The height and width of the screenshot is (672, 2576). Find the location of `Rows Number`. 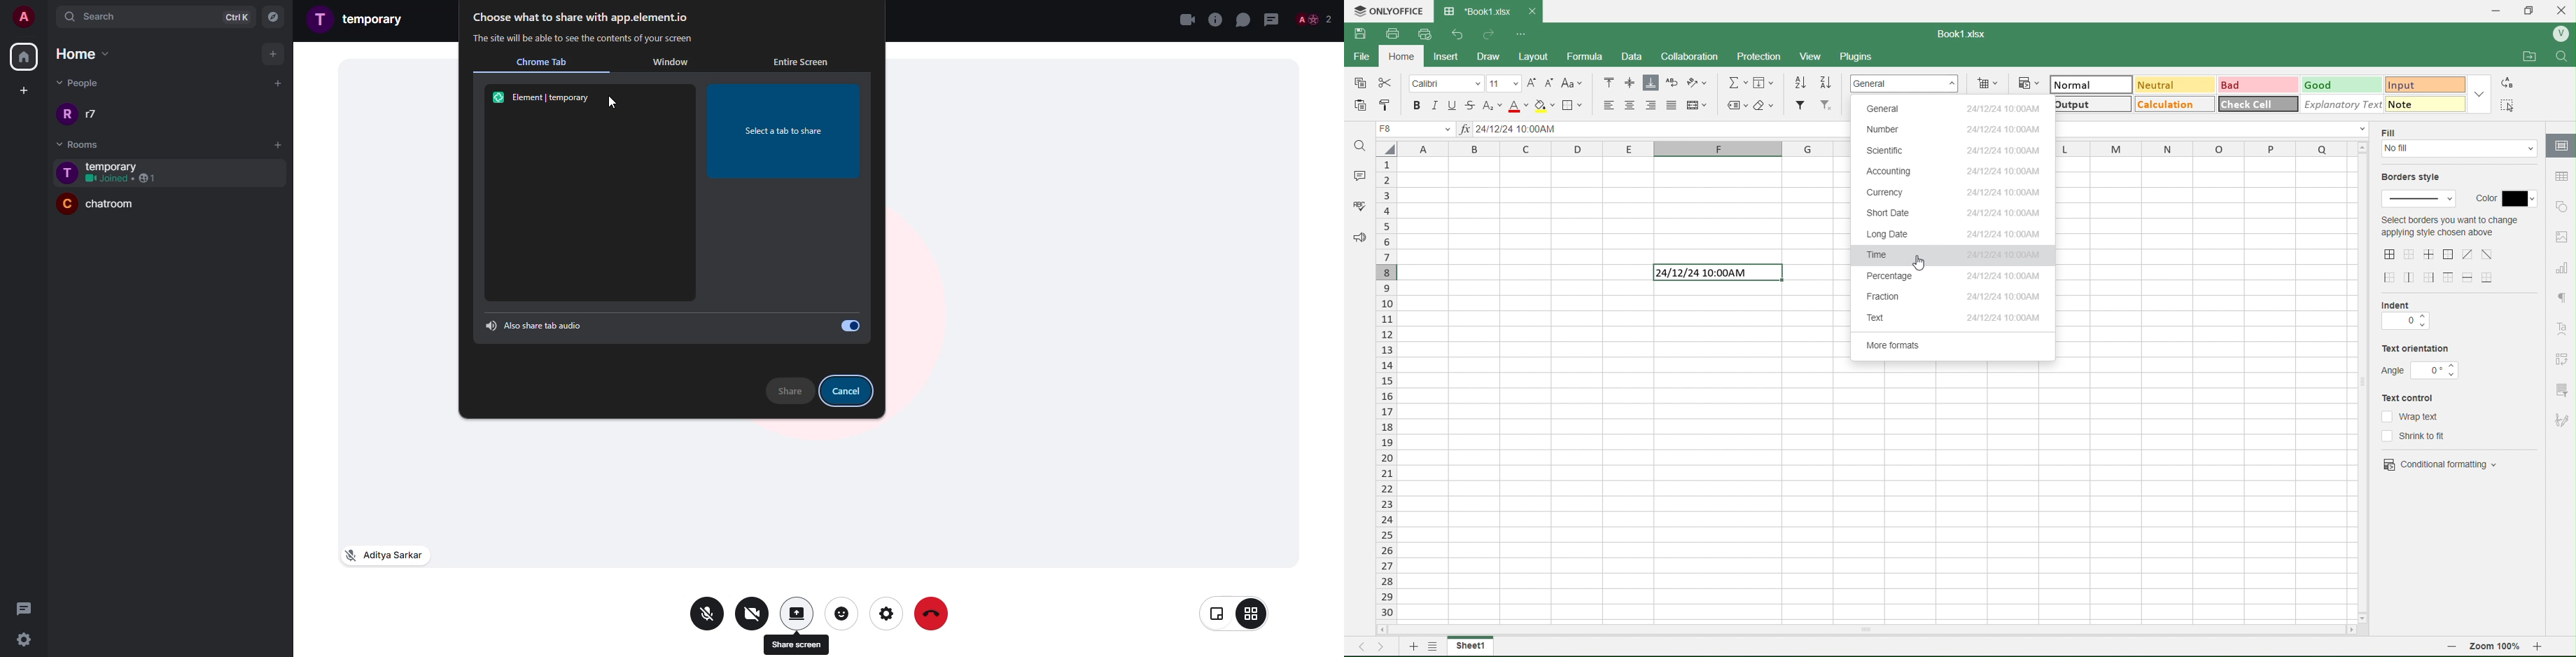

Rows Number is located at coordinates (1388, 401).